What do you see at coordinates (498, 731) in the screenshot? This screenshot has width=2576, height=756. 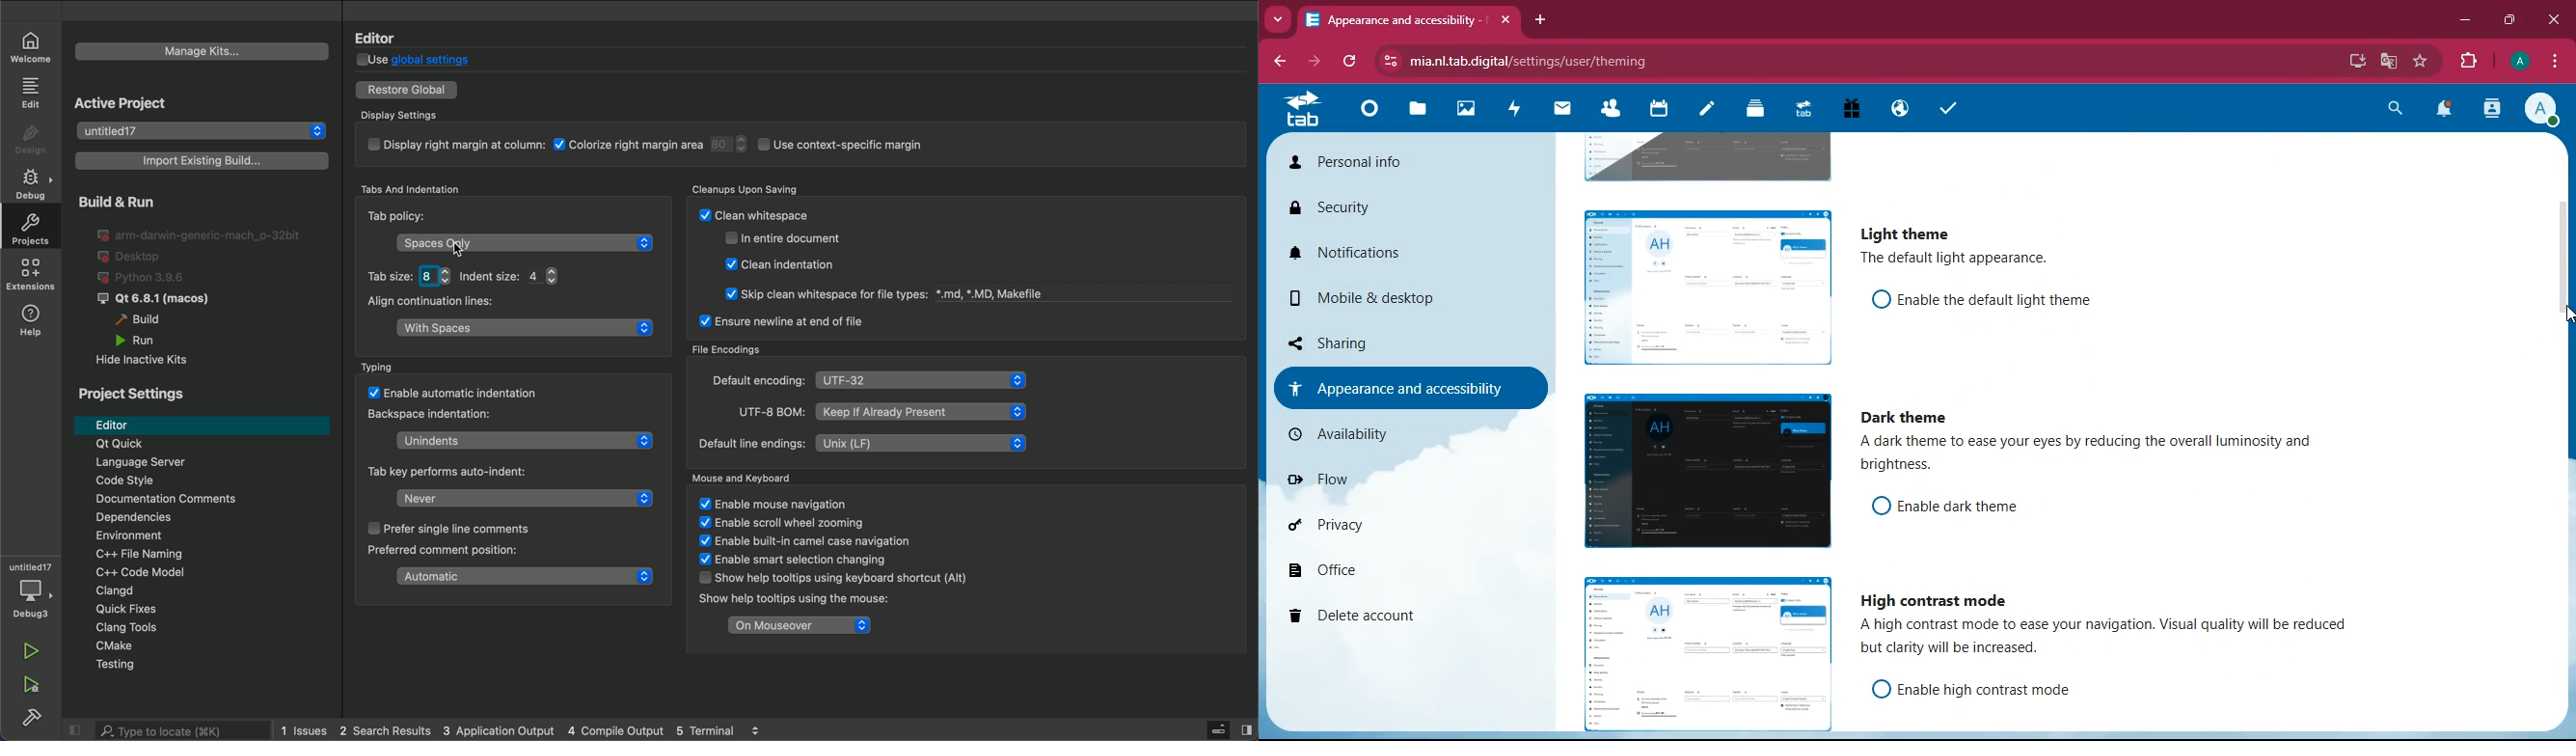 I see `application output` at bounding box center [498, 731].